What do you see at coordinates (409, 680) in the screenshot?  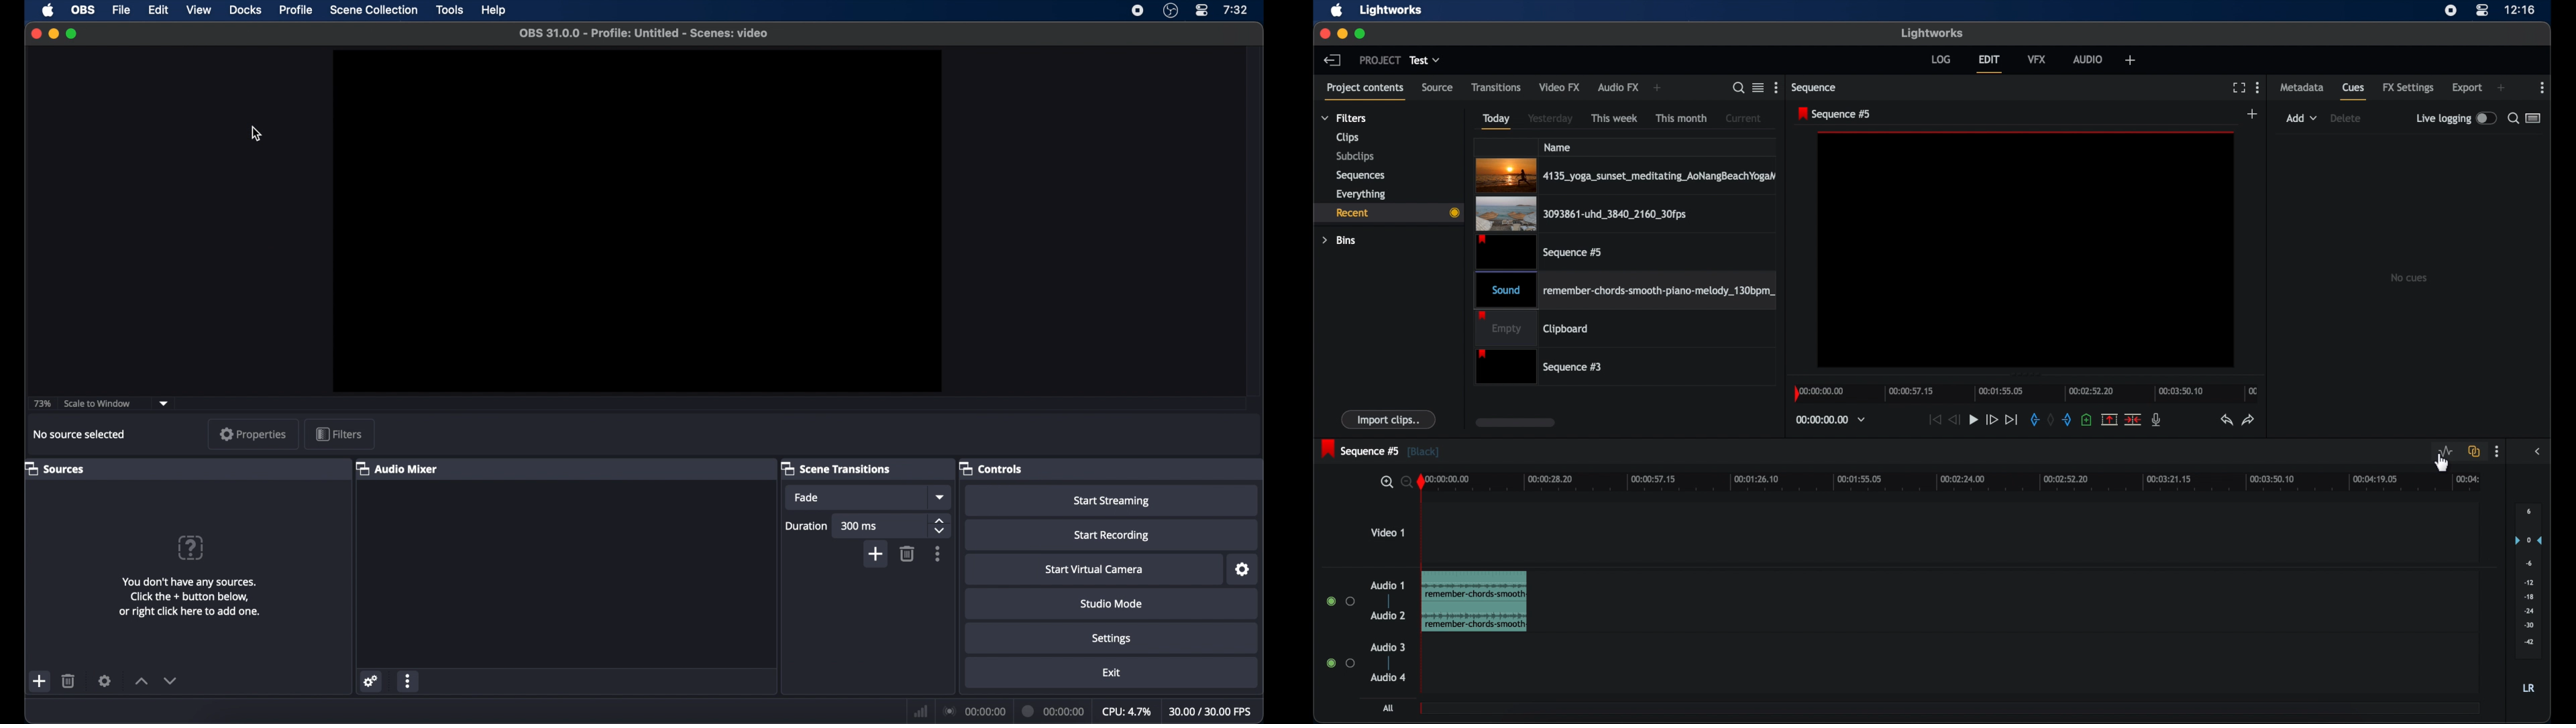 I see `more options` at bounding box center [409, 680].